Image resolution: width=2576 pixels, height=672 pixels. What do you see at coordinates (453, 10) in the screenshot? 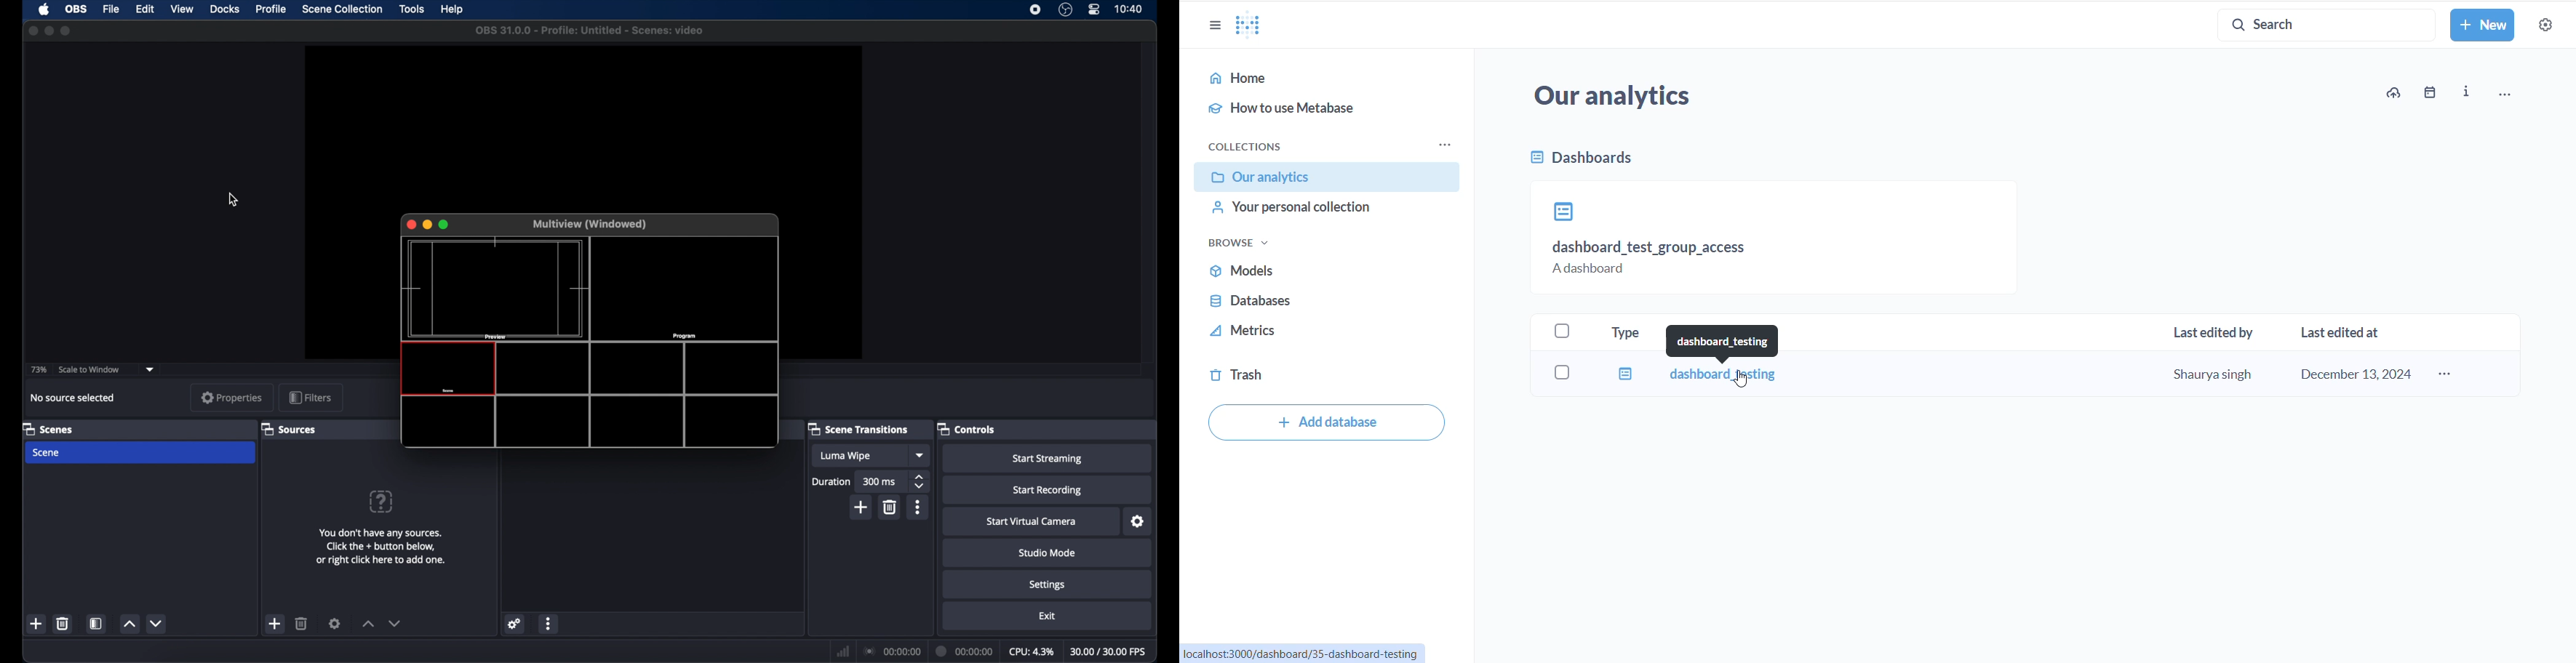
I see `help` at bounding box center [453, 10].